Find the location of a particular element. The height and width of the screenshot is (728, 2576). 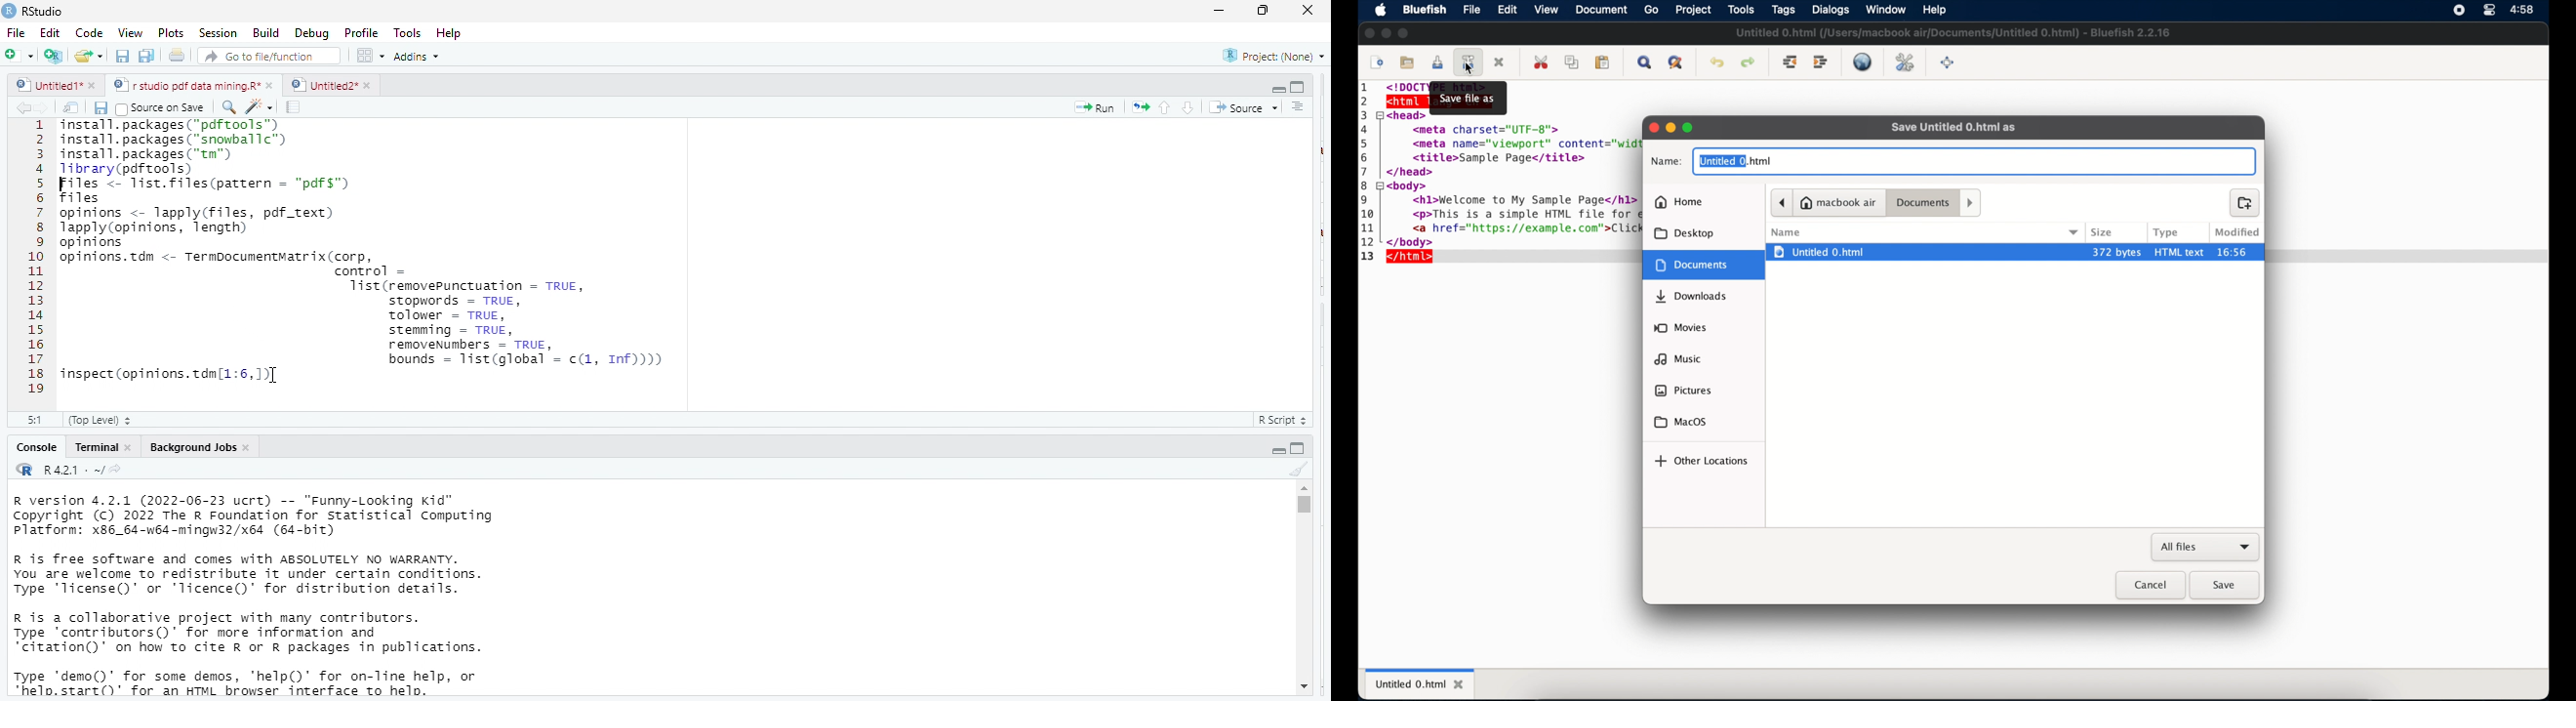

view is located at coordinates (125, 33).